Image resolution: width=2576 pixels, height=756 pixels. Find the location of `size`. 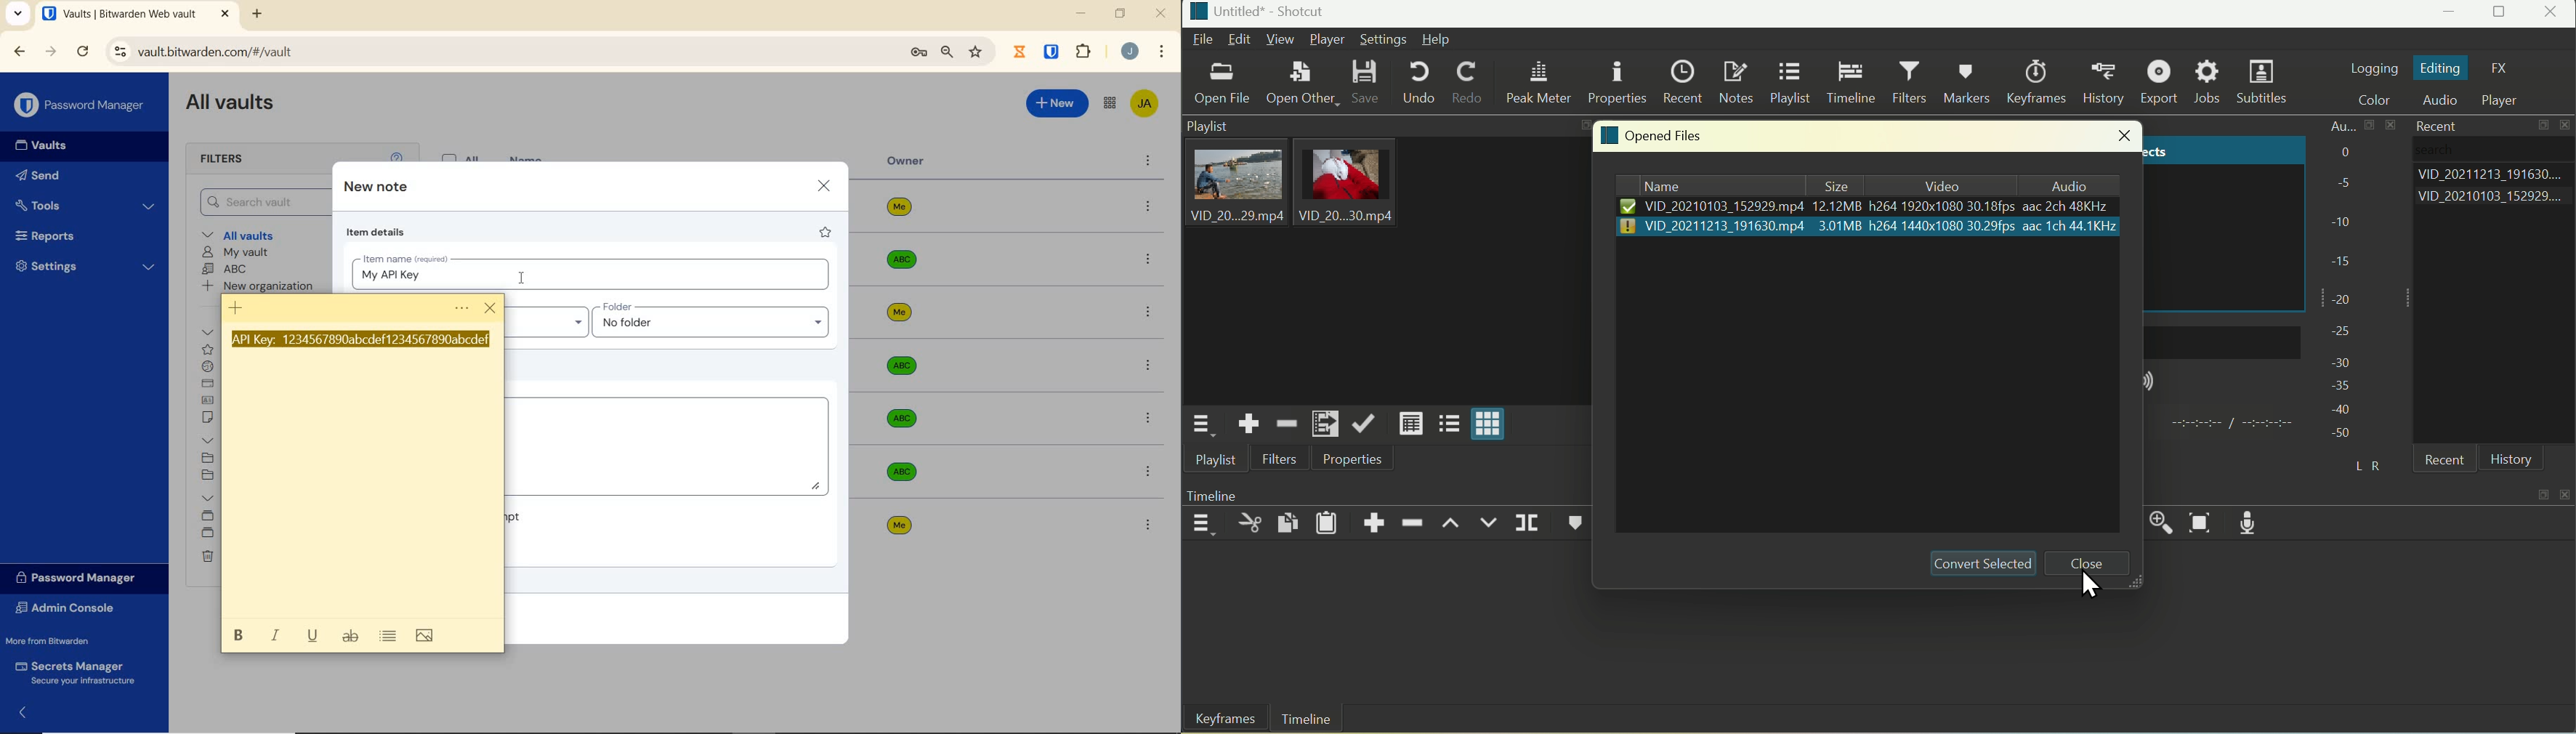

size is located at coordinates (1835, 185).